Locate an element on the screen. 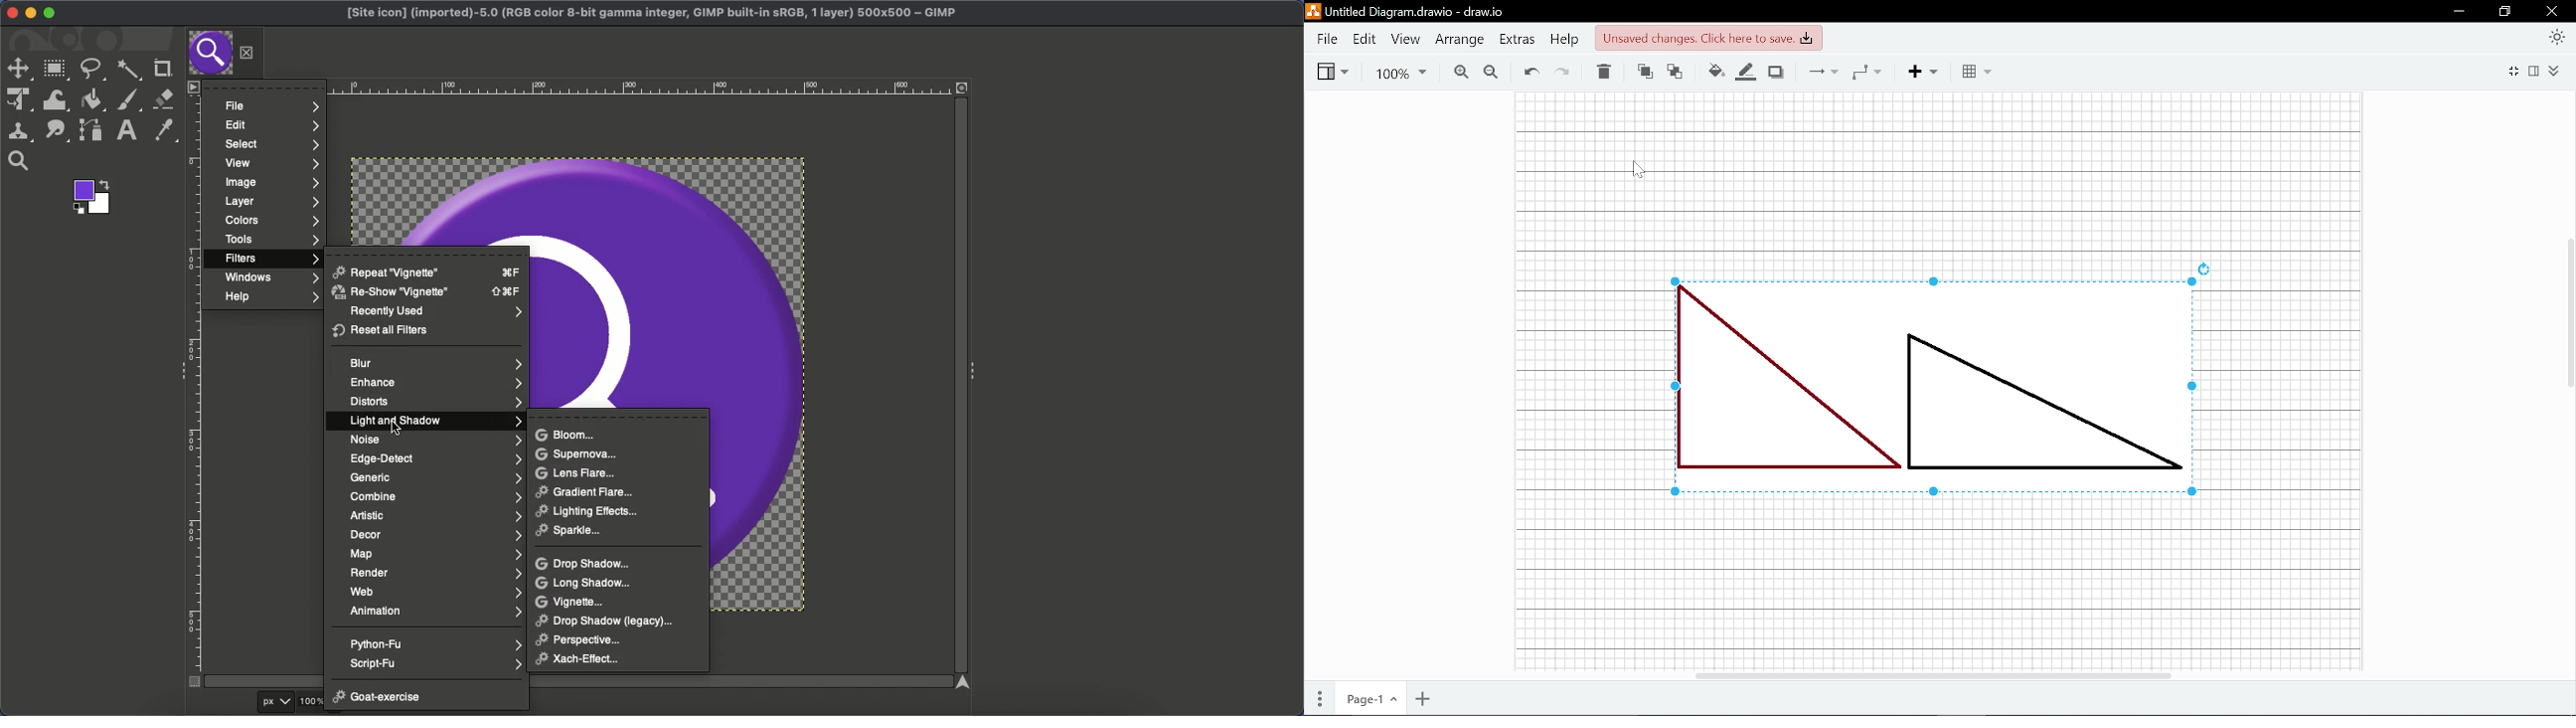 This screenshot has width=2576, height=728. Horizontal scrollbar is located at coordinates (1934, 675).